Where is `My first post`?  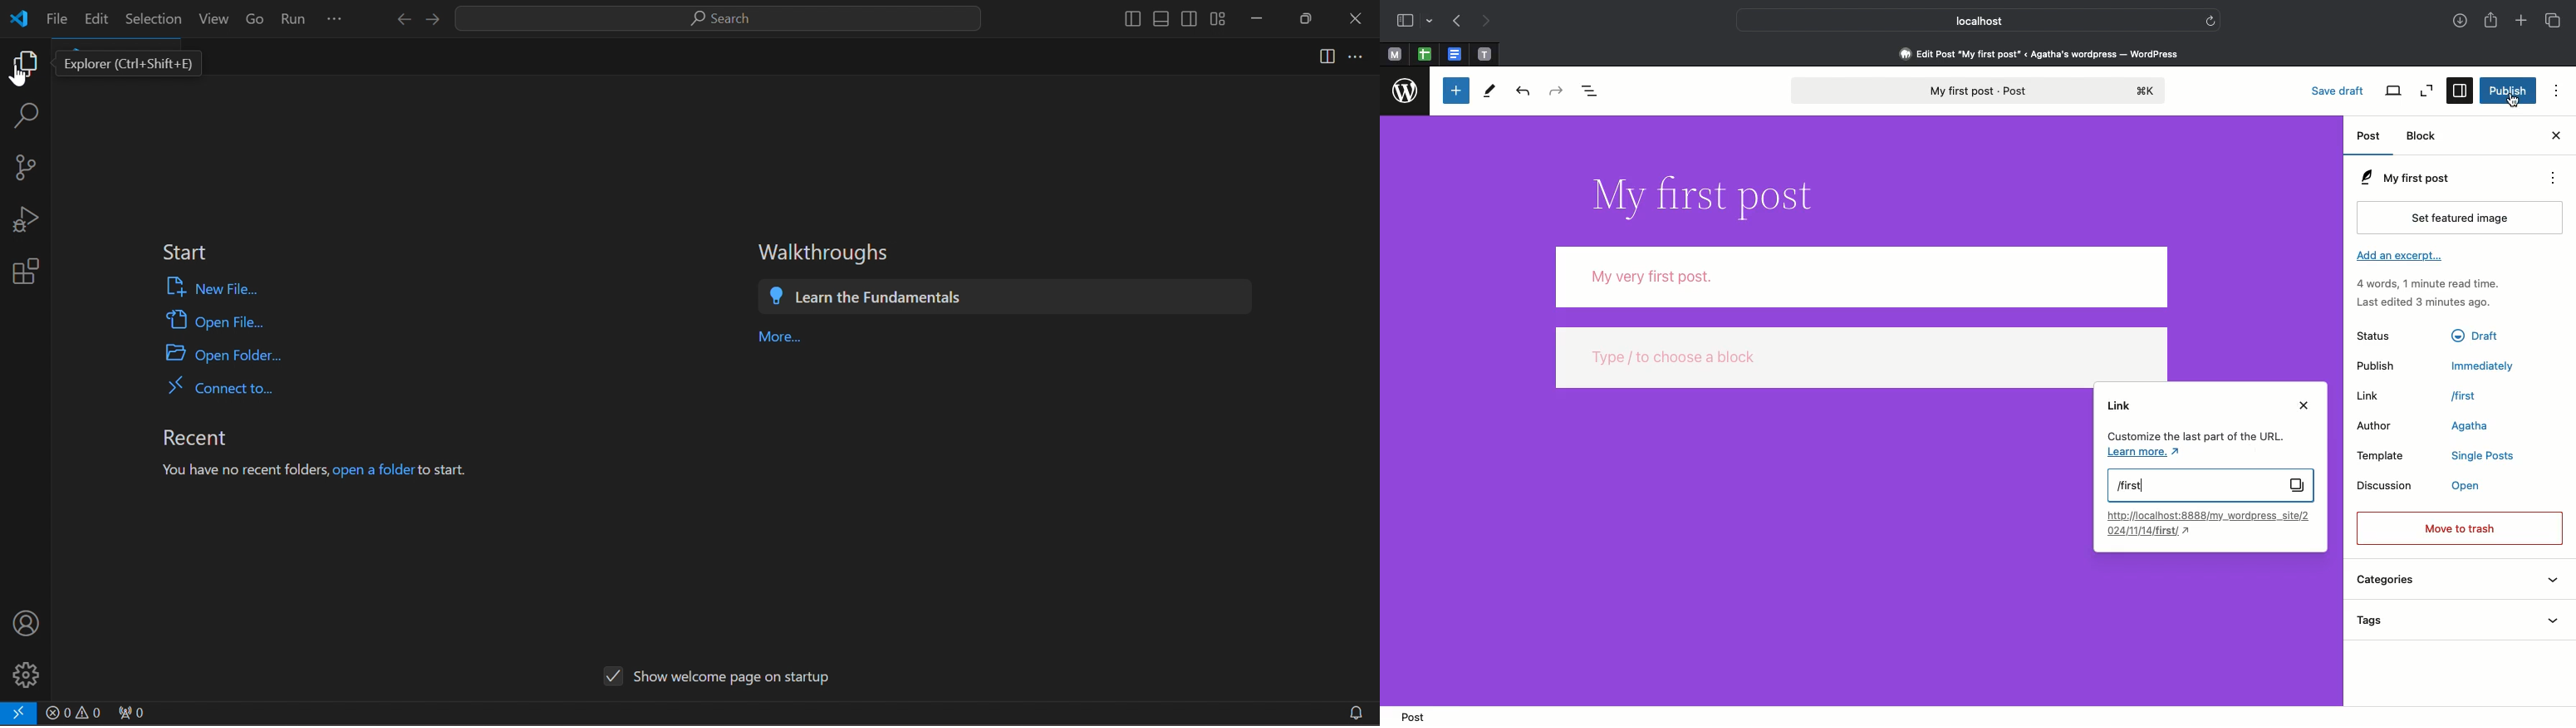 My first post is located at coordinates (2210, 485).